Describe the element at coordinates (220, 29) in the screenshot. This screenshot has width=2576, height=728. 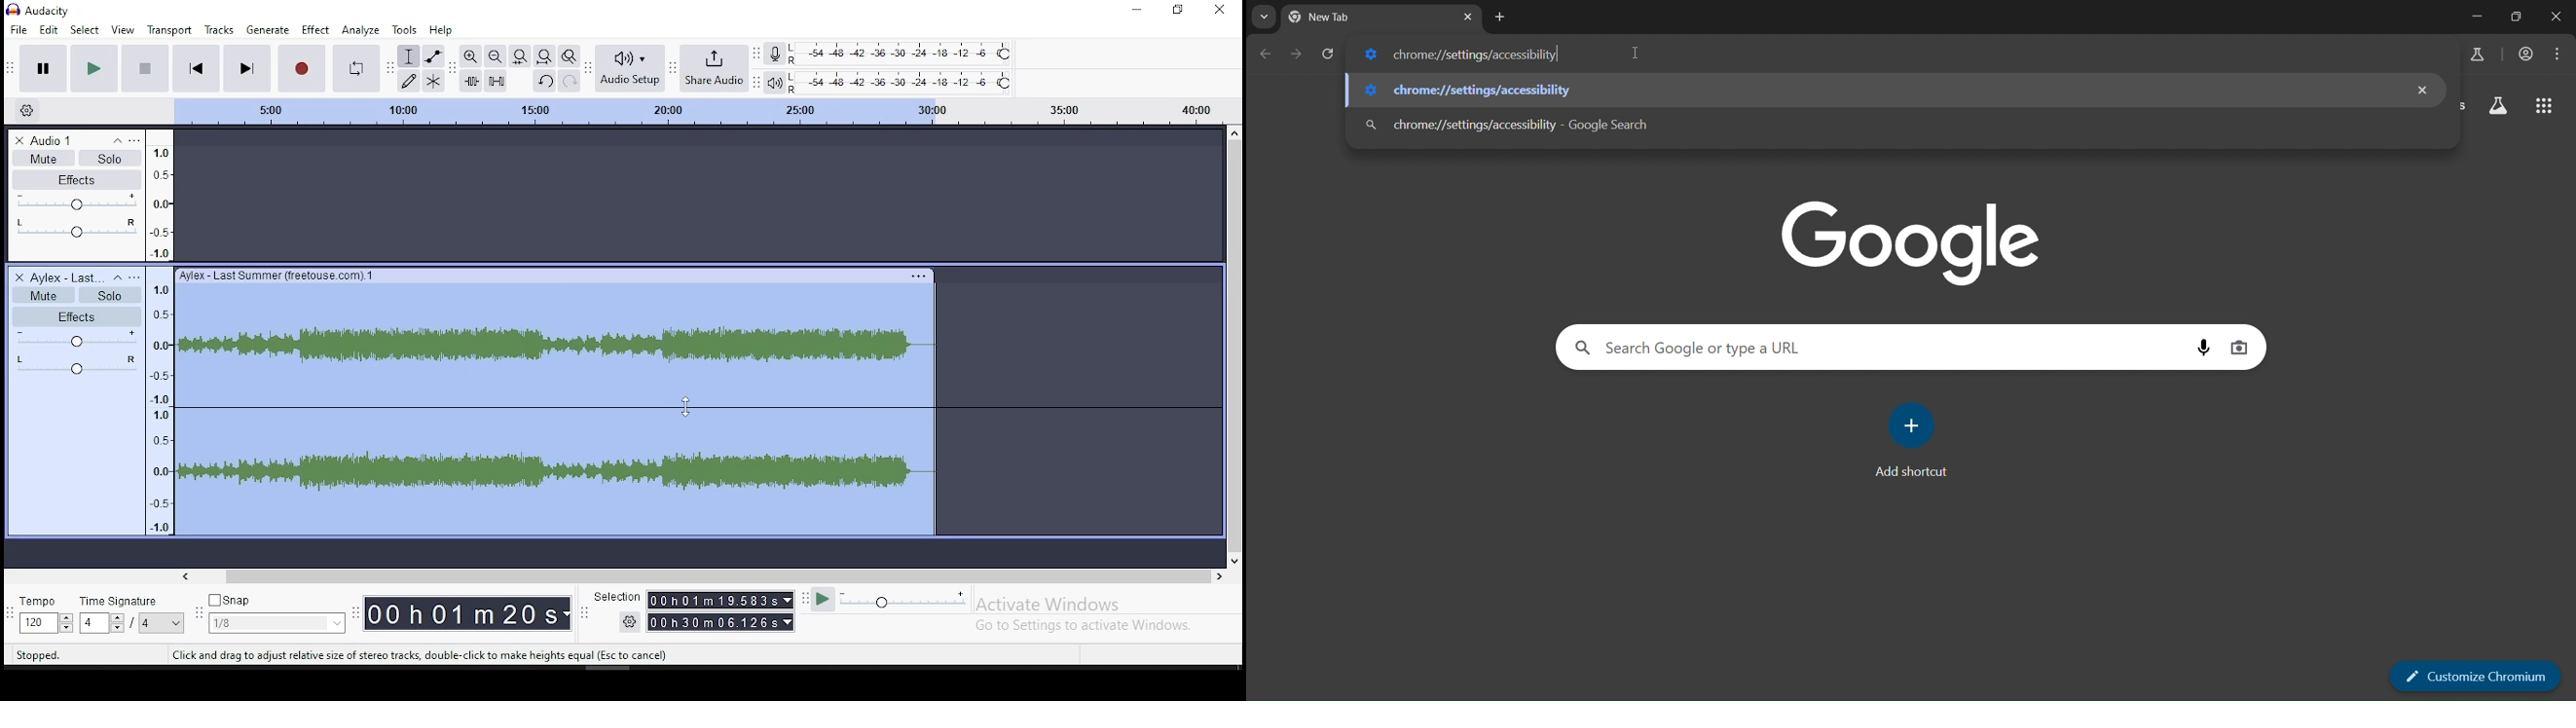
I see `tracks` at that location.